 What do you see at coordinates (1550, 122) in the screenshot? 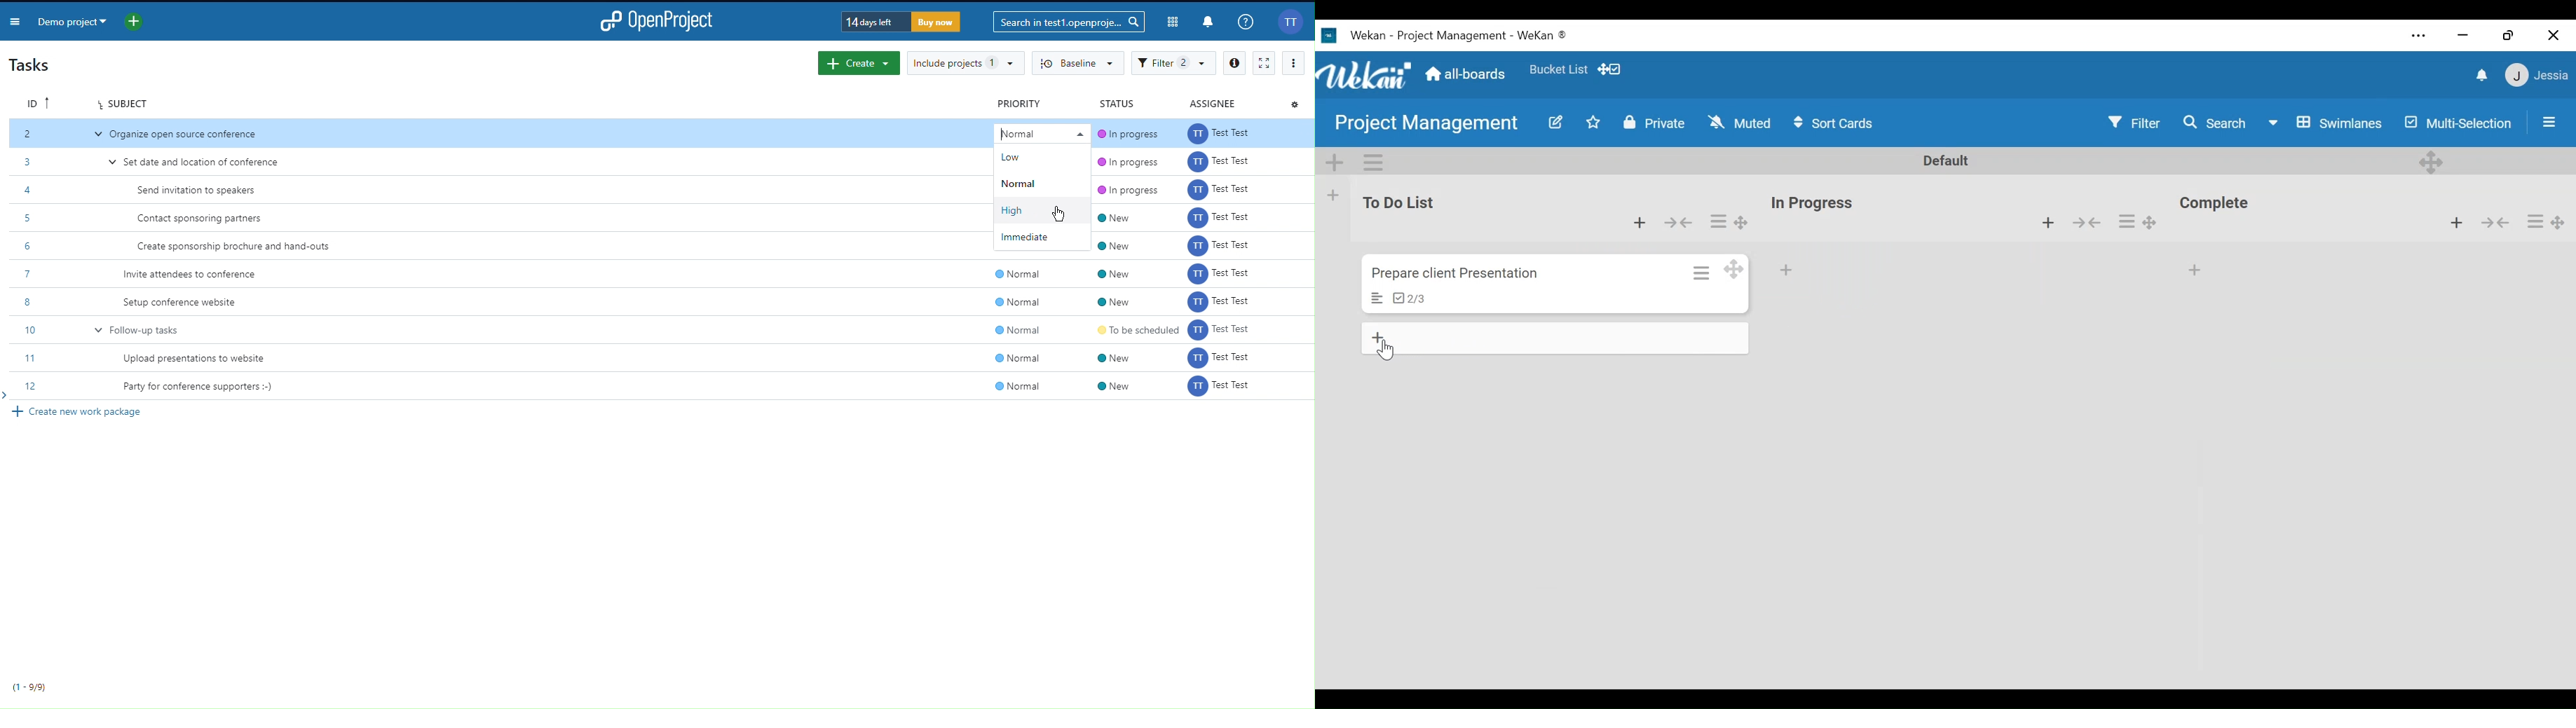
I see `Edit` at bounding box center [1550, 122].